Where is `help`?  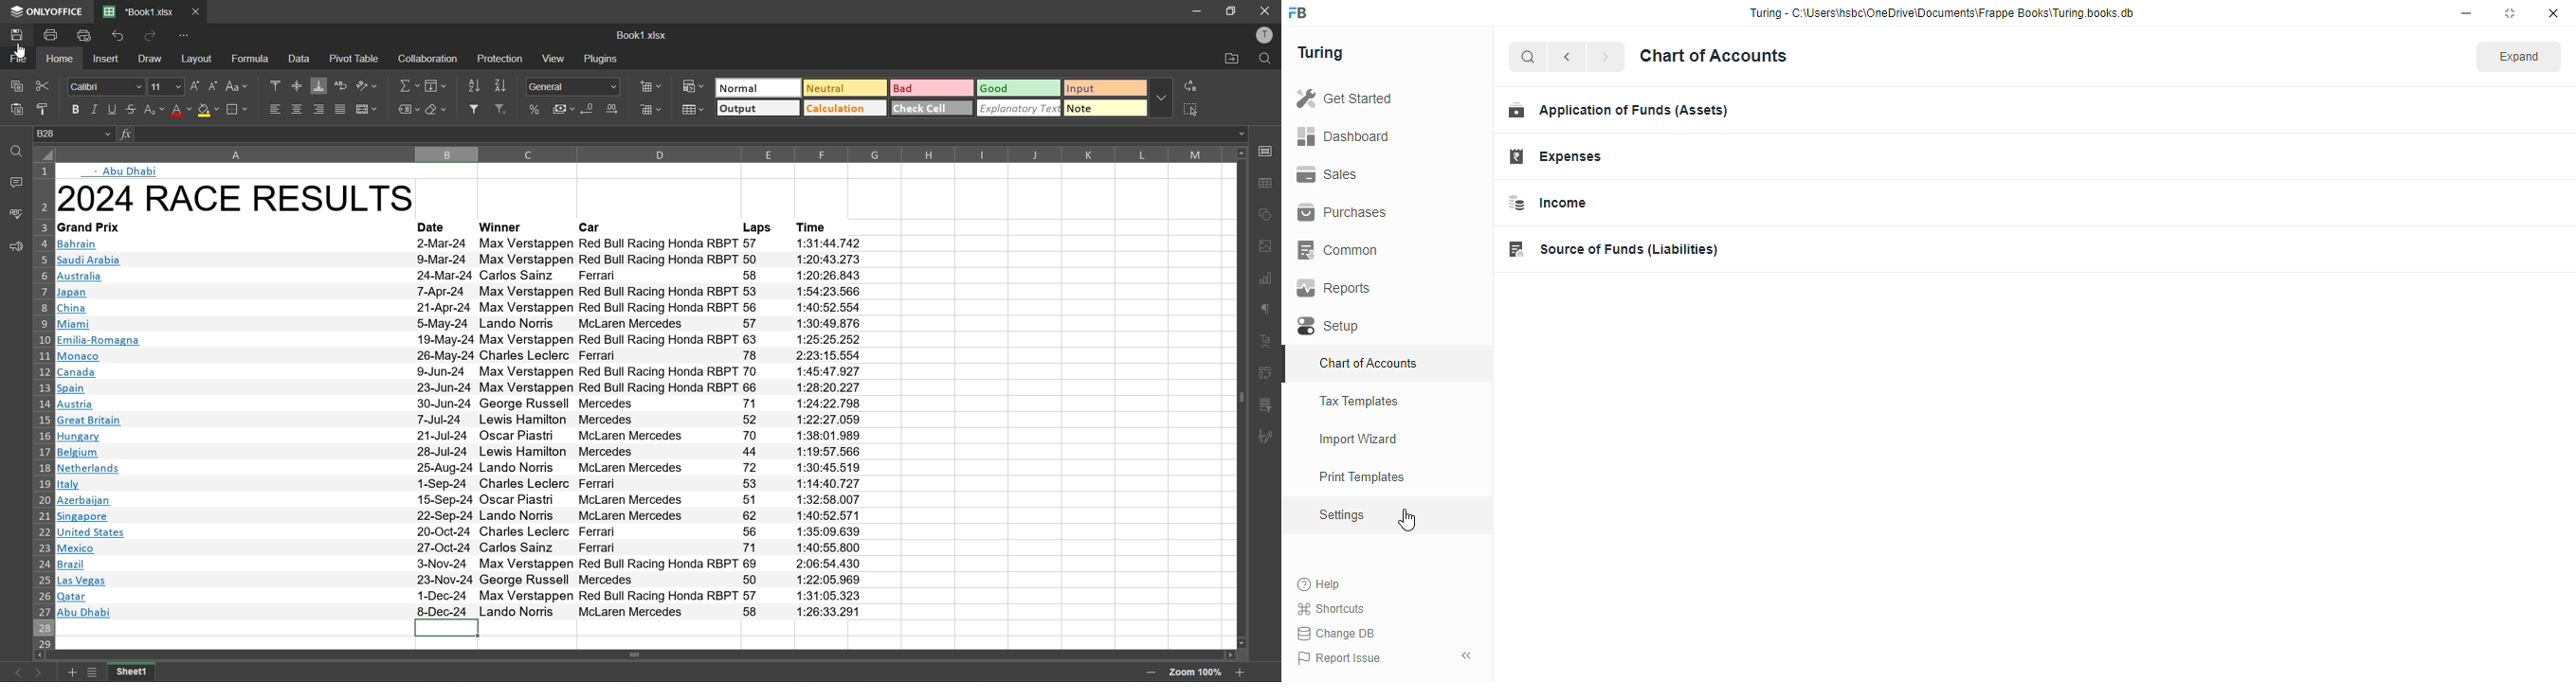
help is located at coordinates (1320, 584).